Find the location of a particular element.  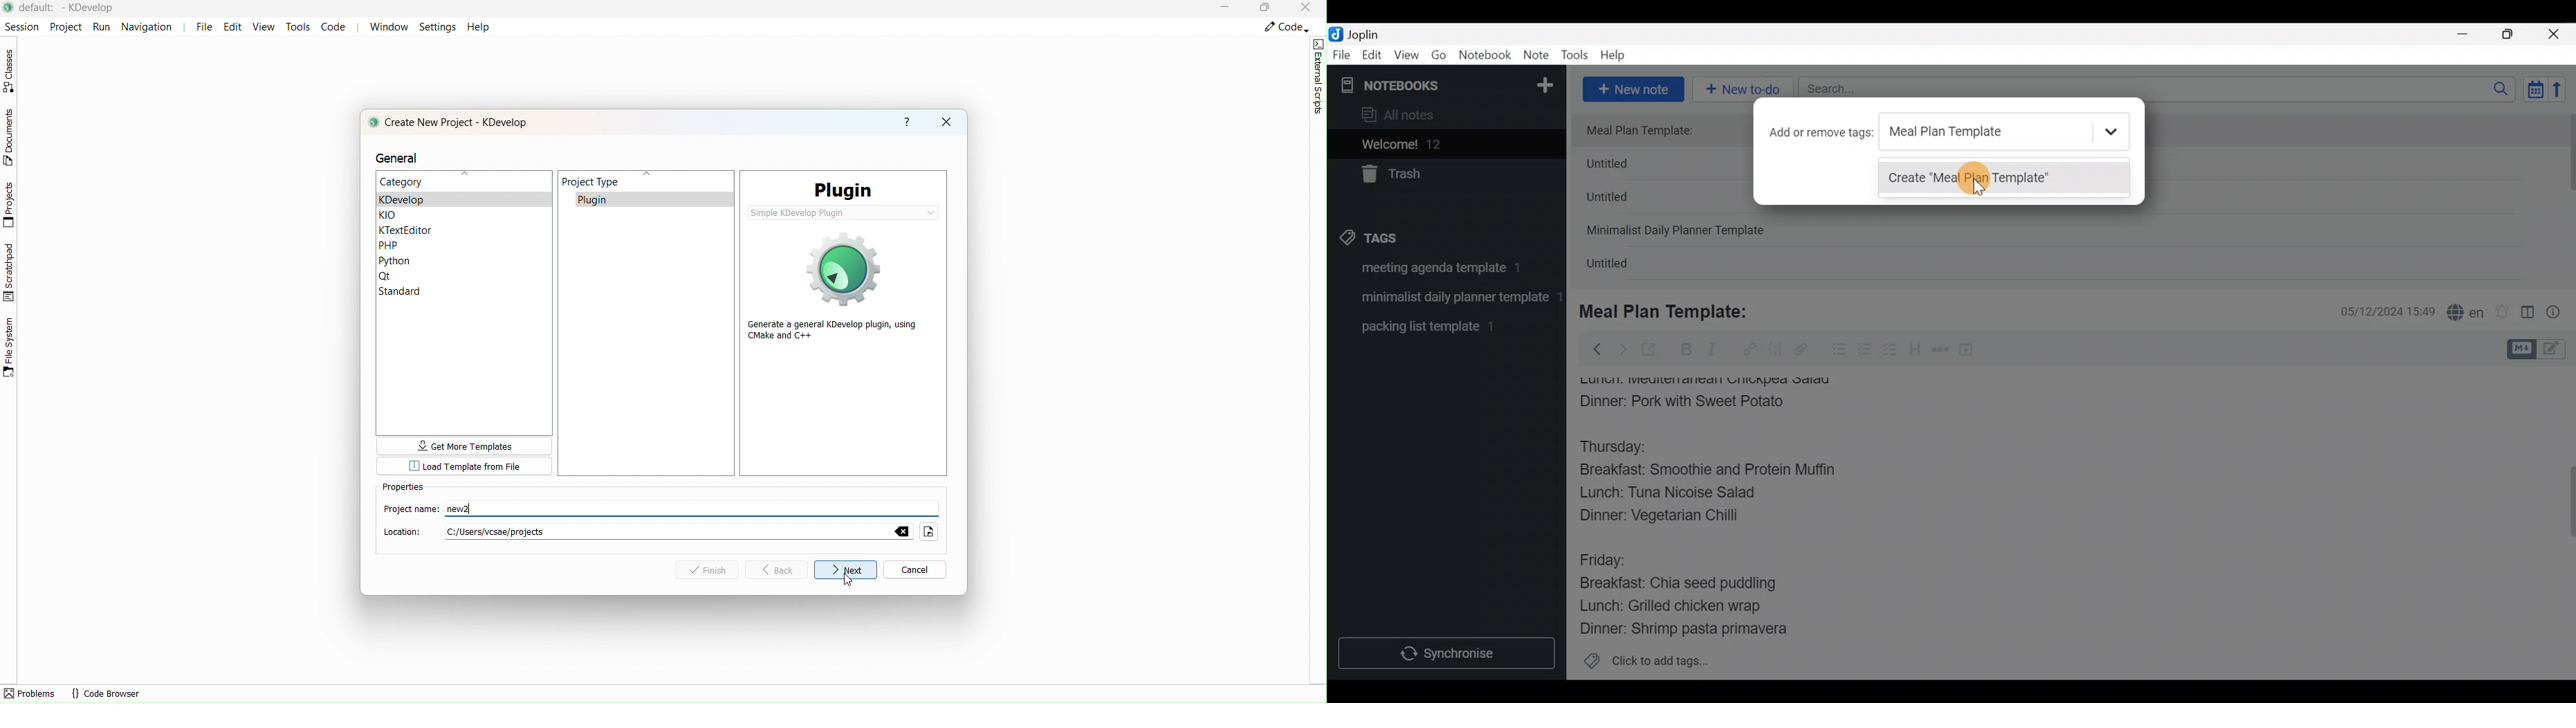

Friday: is located at coordinates (1607, 558).